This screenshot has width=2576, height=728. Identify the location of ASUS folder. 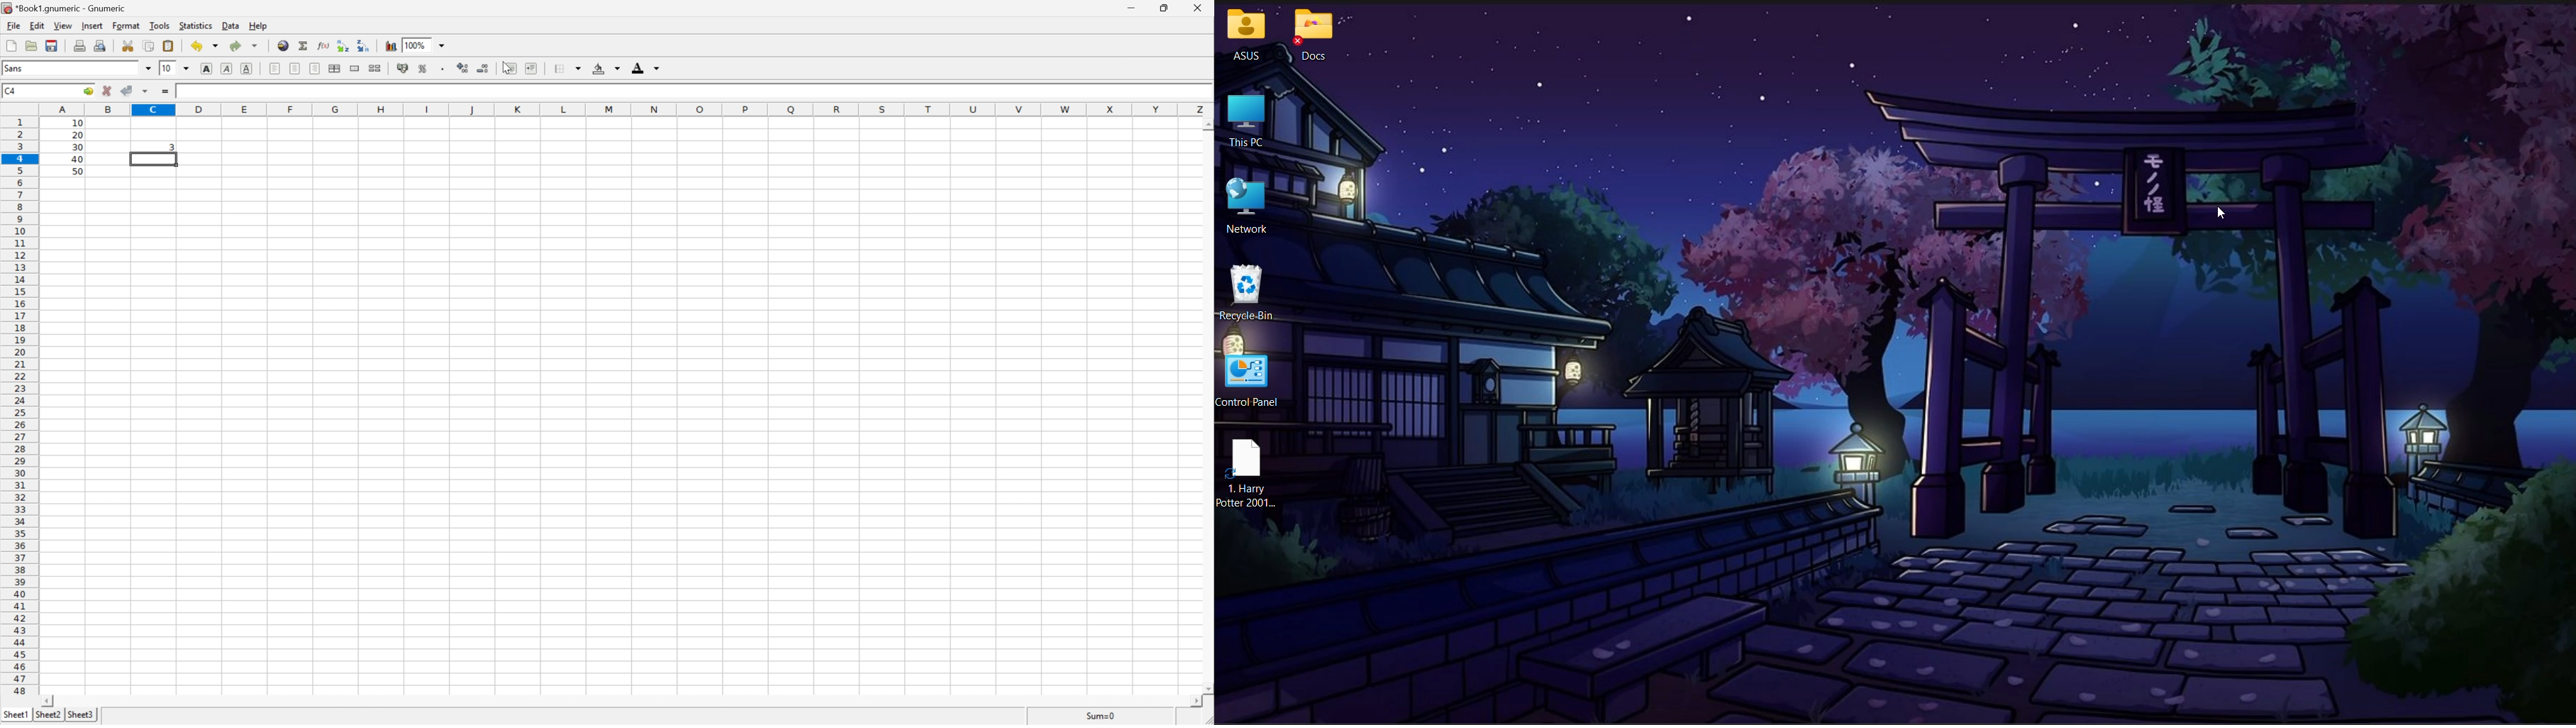
(1247, 35).